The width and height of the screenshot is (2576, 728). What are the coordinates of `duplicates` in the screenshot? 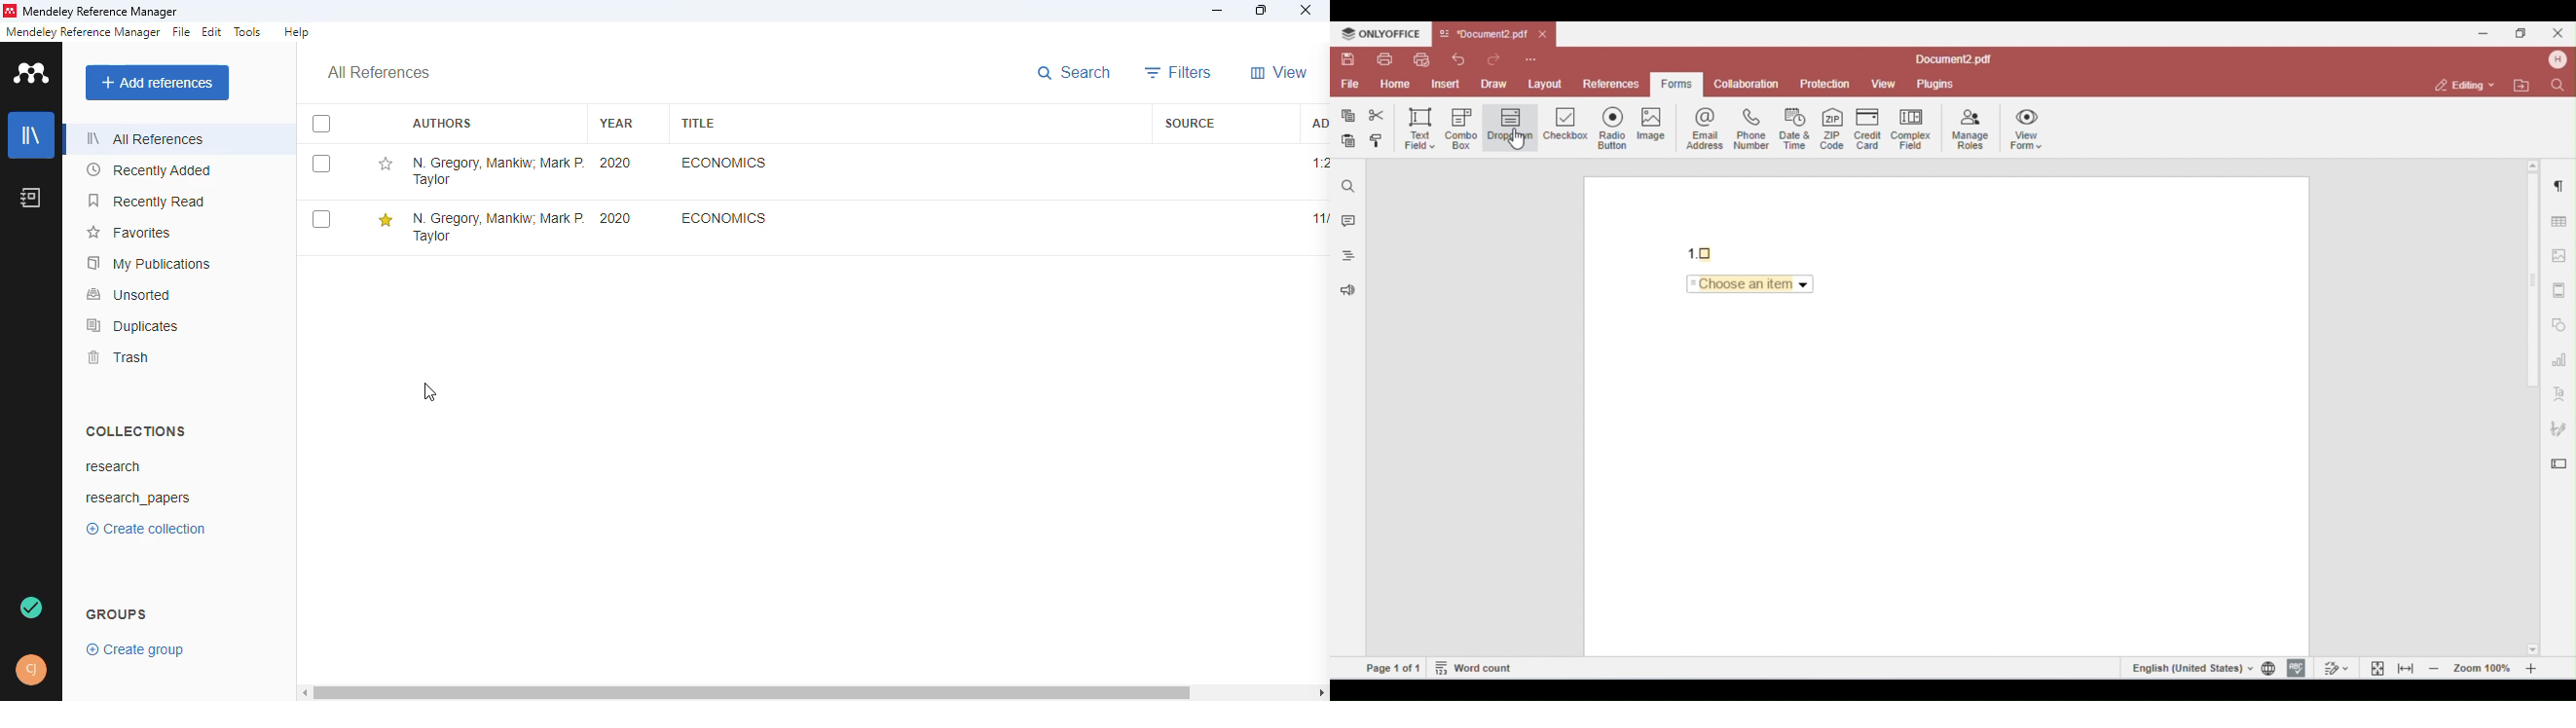 It's located at (133, 325).